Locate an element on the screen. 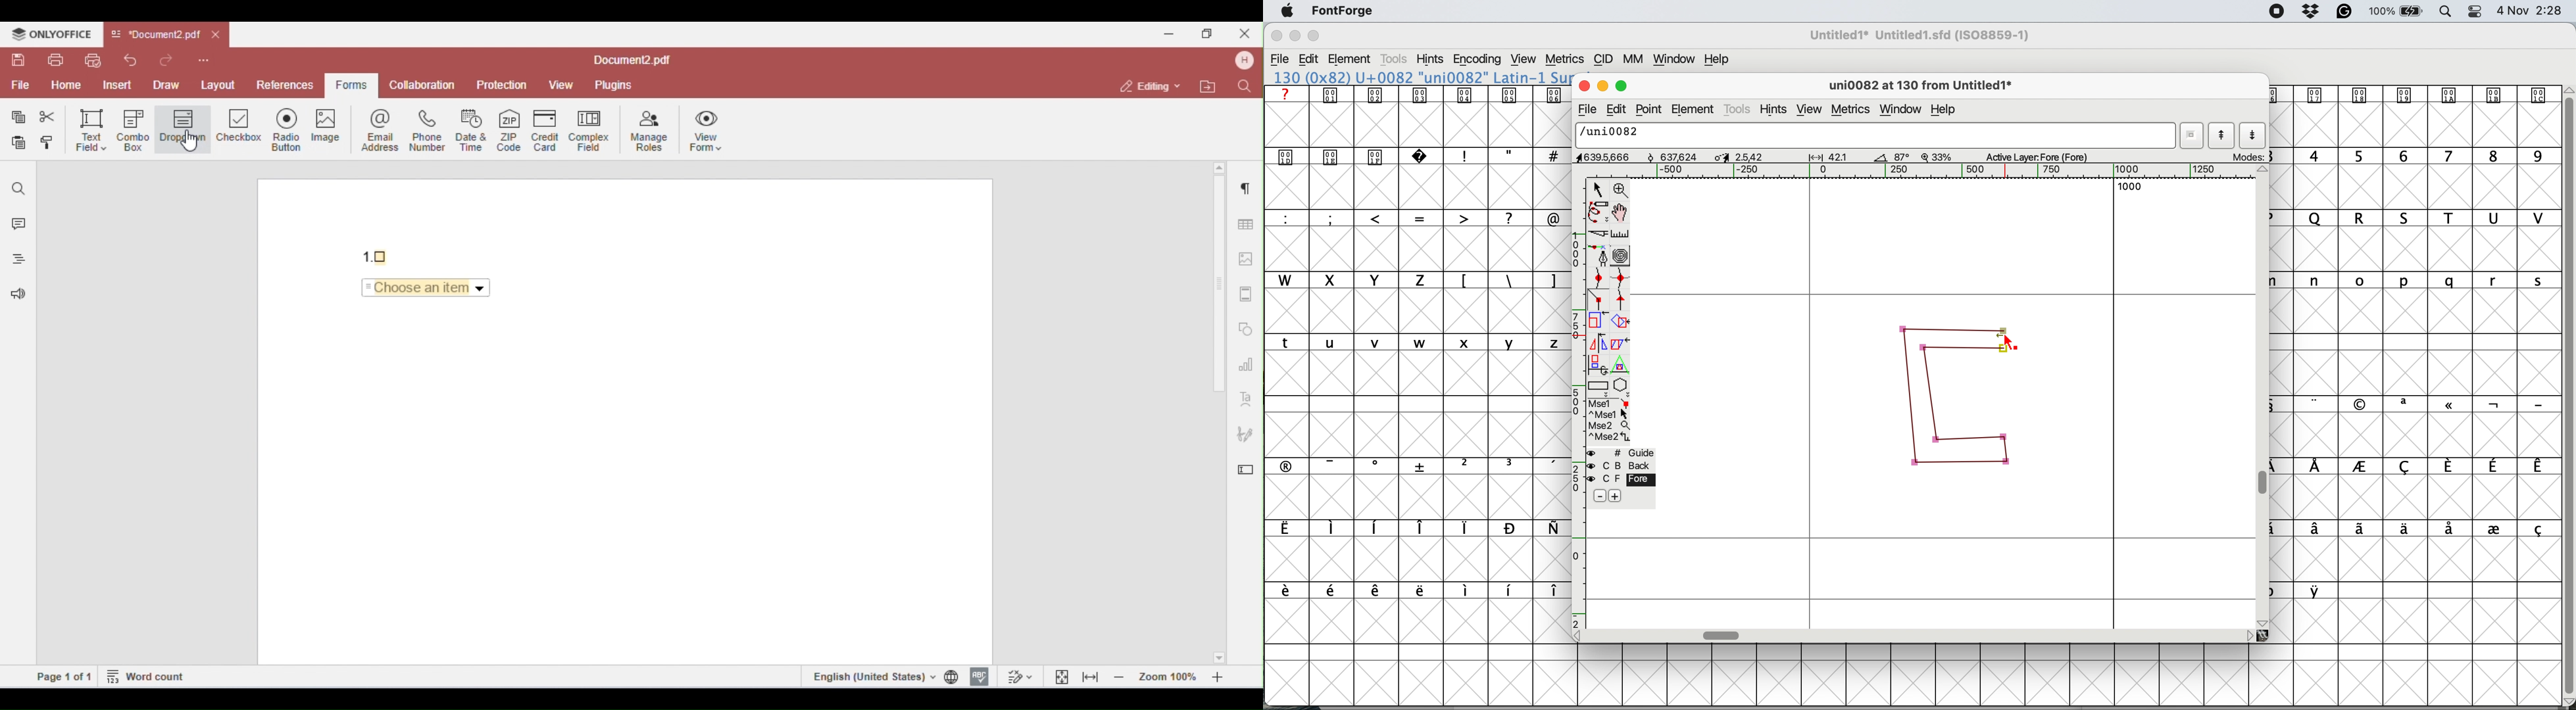 The width and height of the screenshot is (2576, 728). File name is located at coordinates (1916, 35).